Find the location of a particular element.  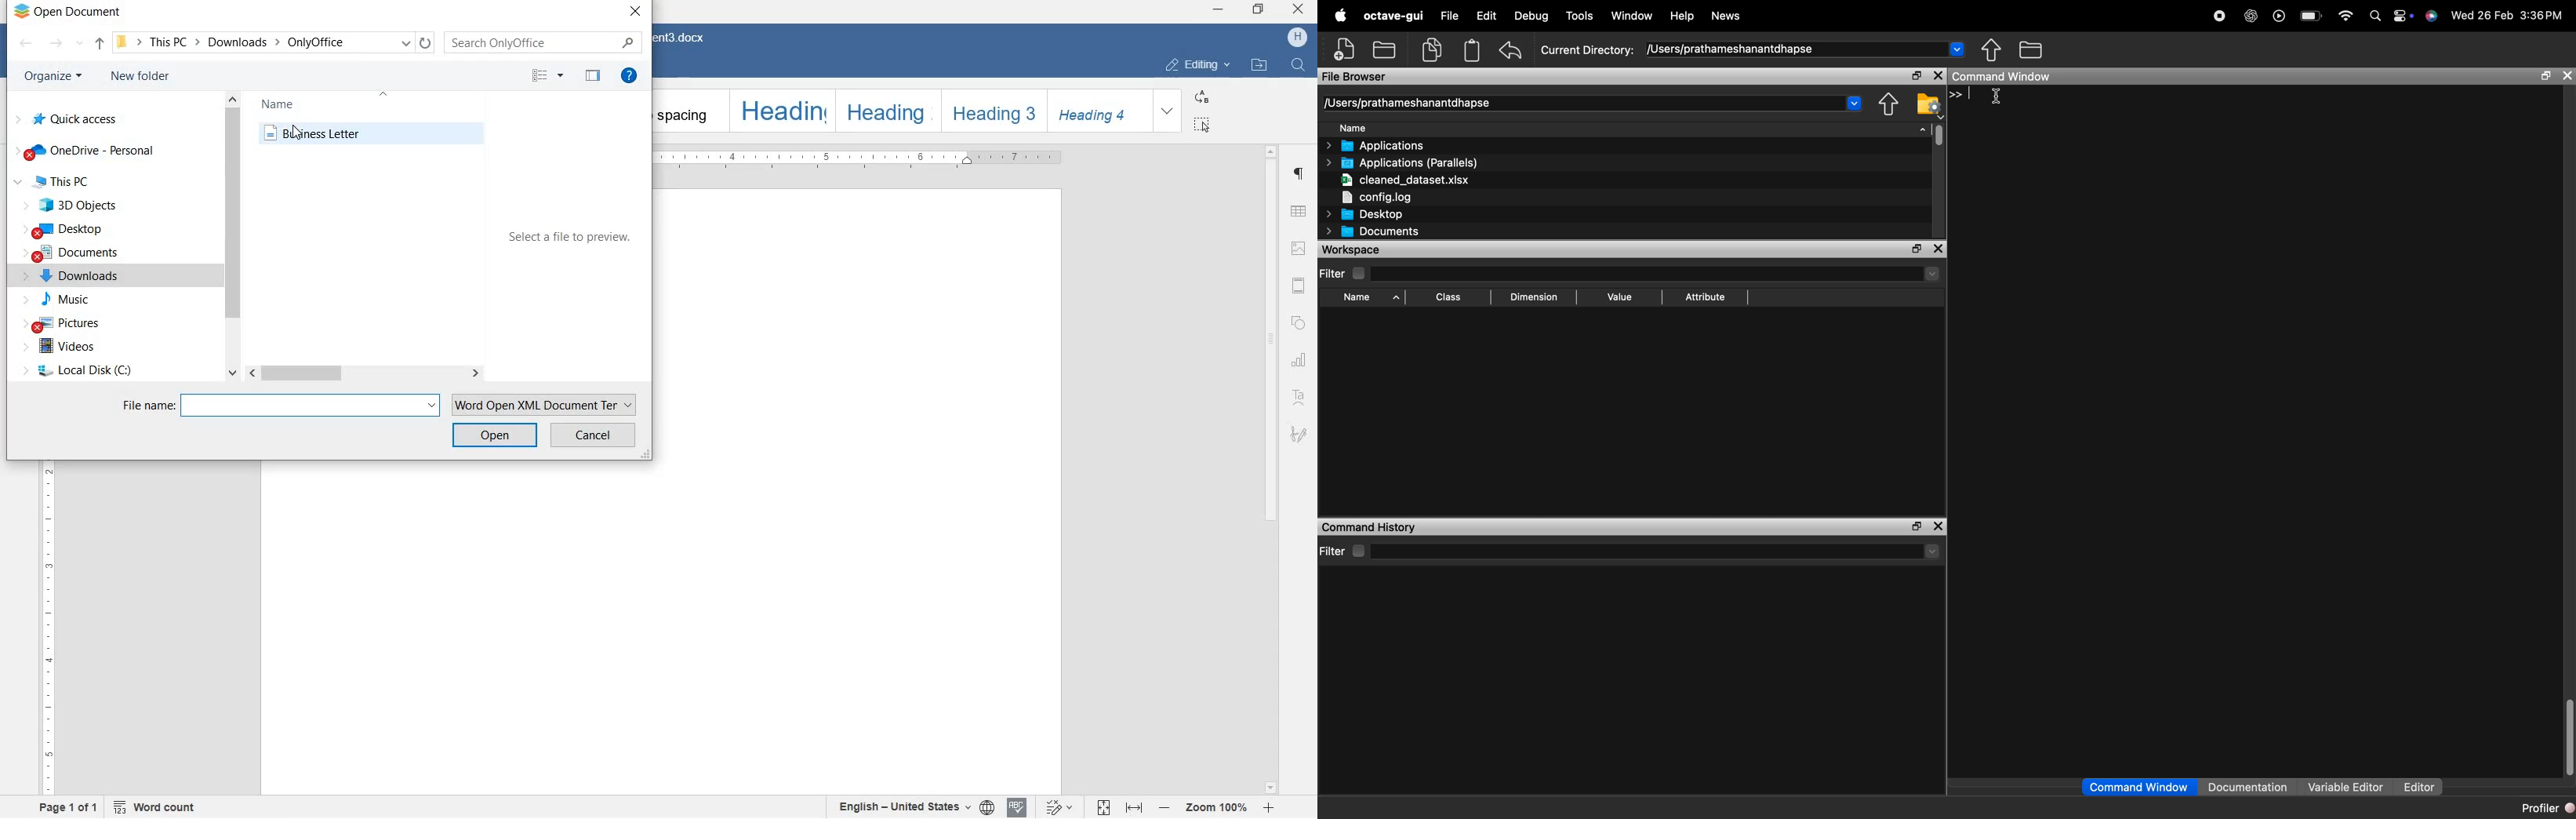

New script is located at coordinates (1344, 48).